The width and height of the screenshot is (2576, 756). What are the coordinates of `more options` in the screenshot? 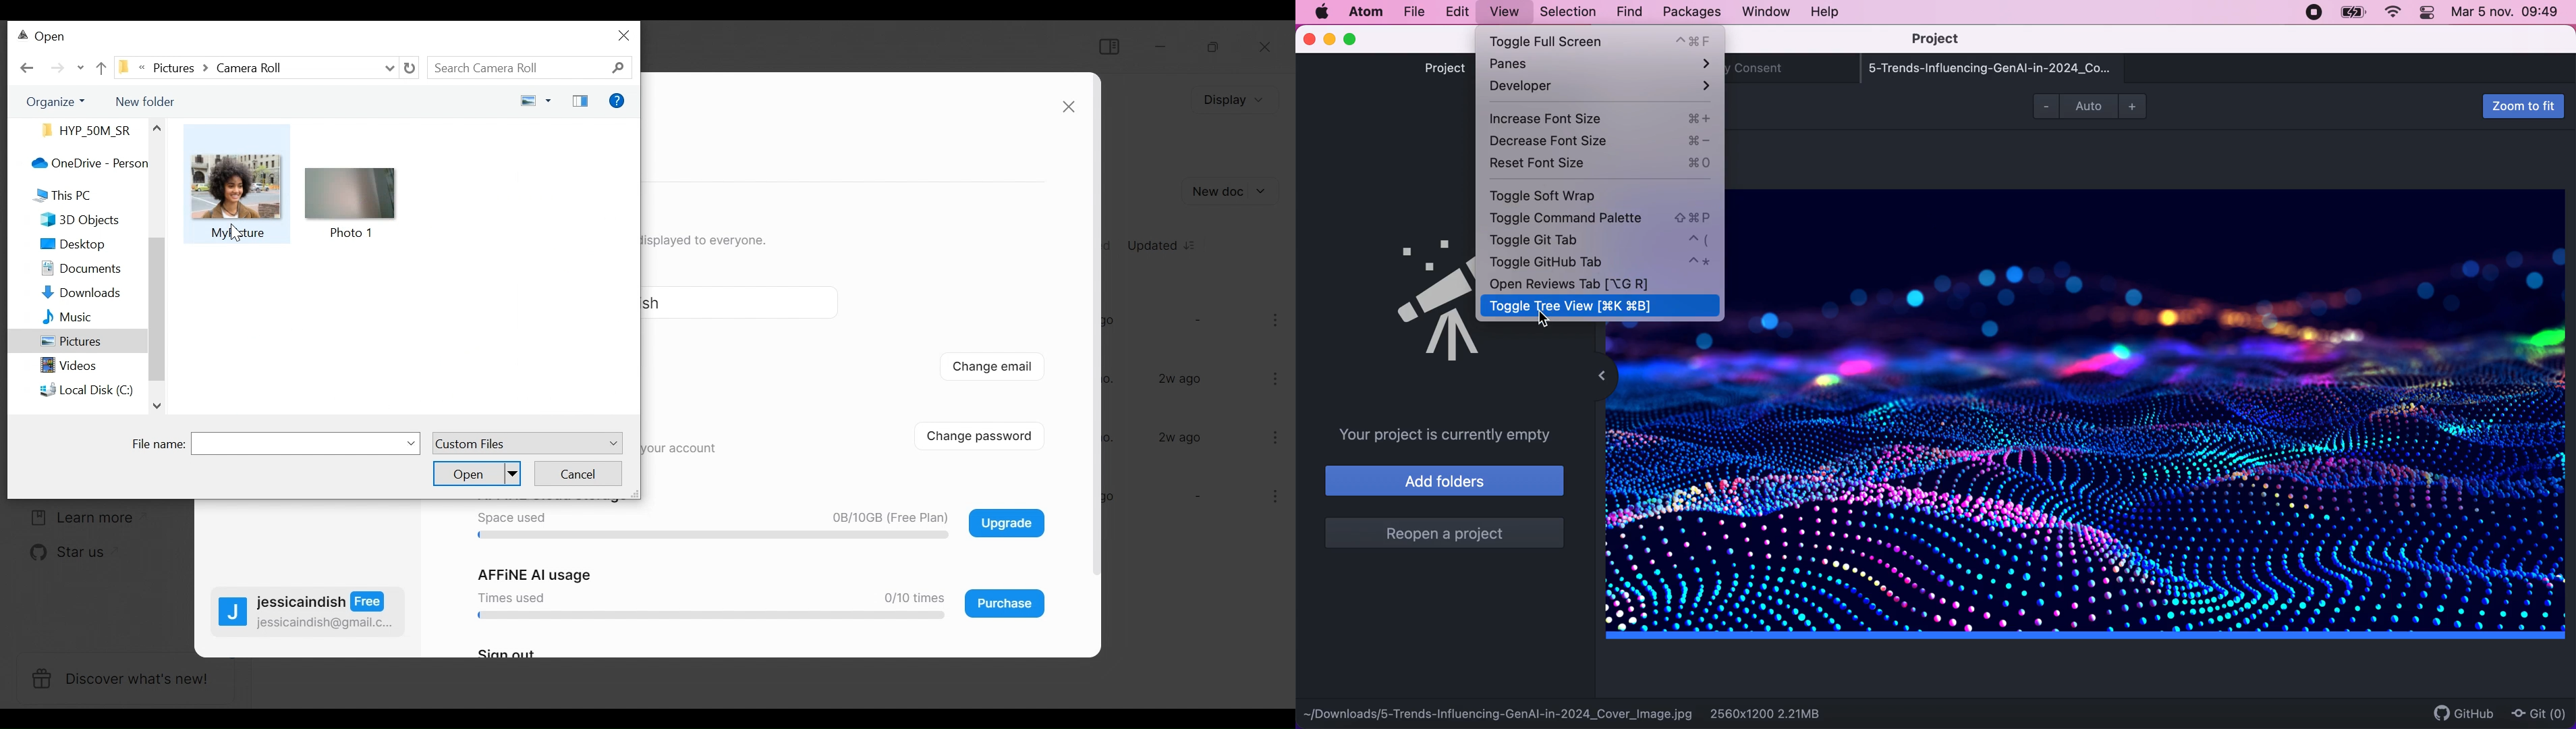 It's located at (1277, 377).